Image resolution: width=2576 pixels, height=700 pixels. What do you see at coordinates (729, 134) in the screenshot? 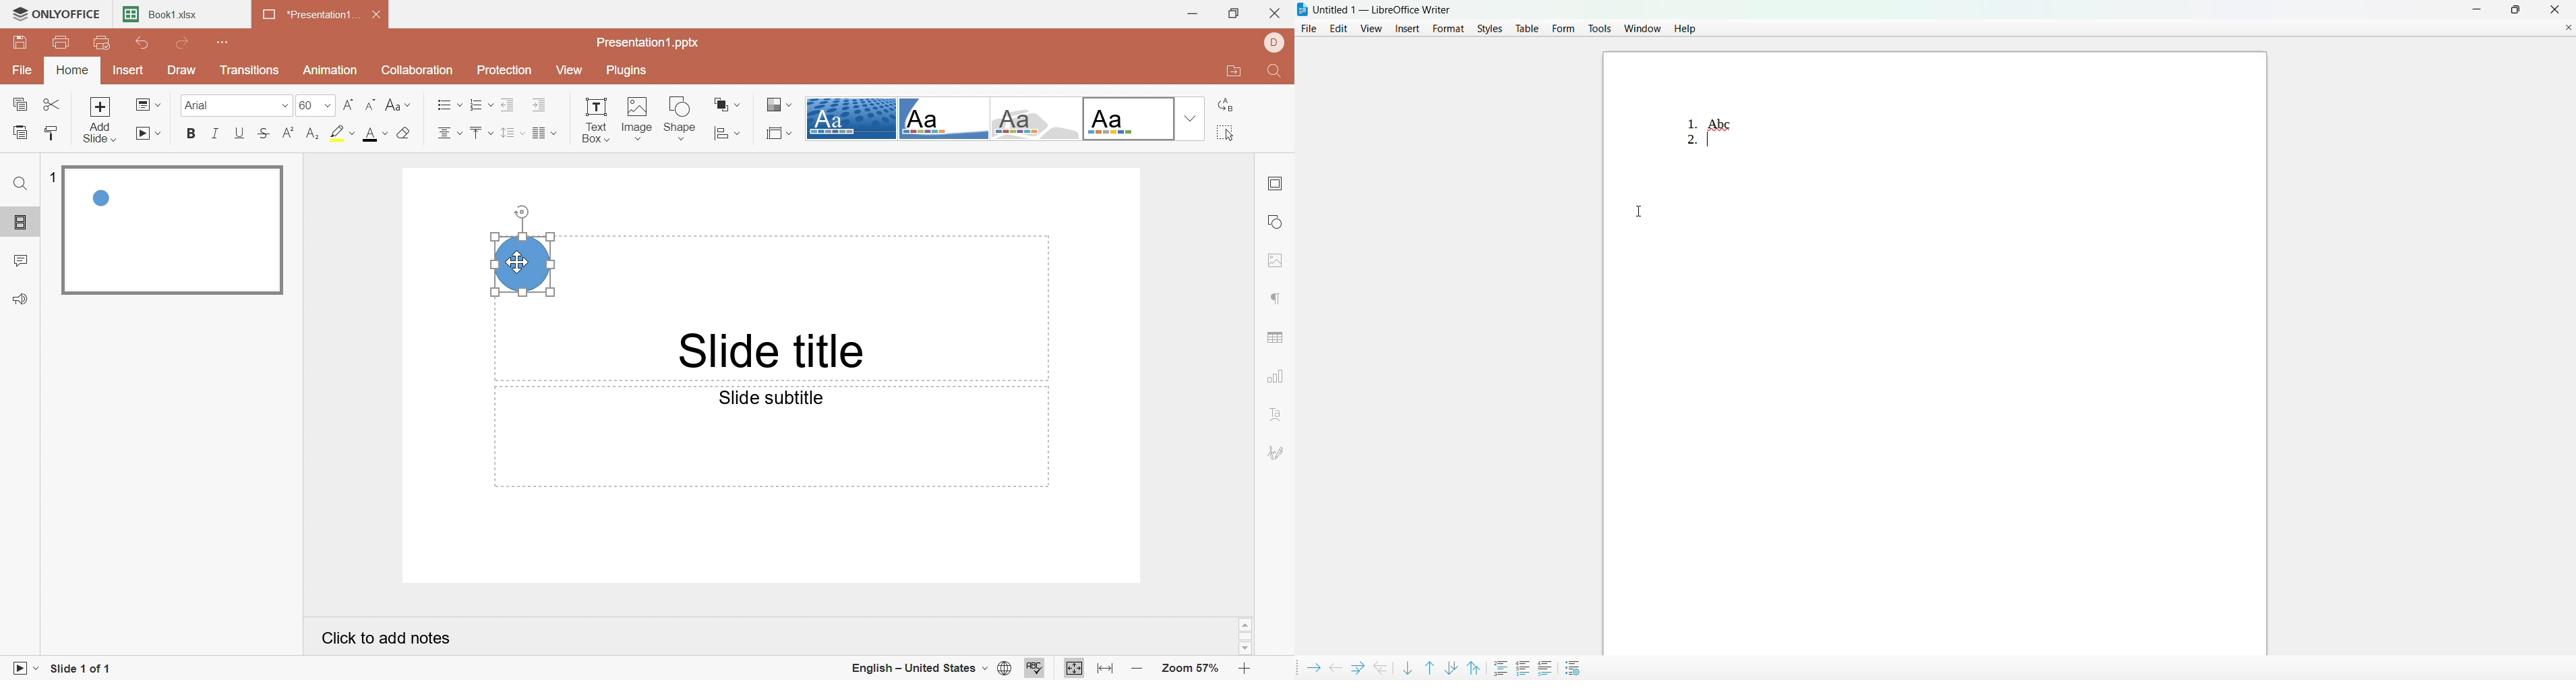
I see `Align shape` at bounding box center [729, 134].